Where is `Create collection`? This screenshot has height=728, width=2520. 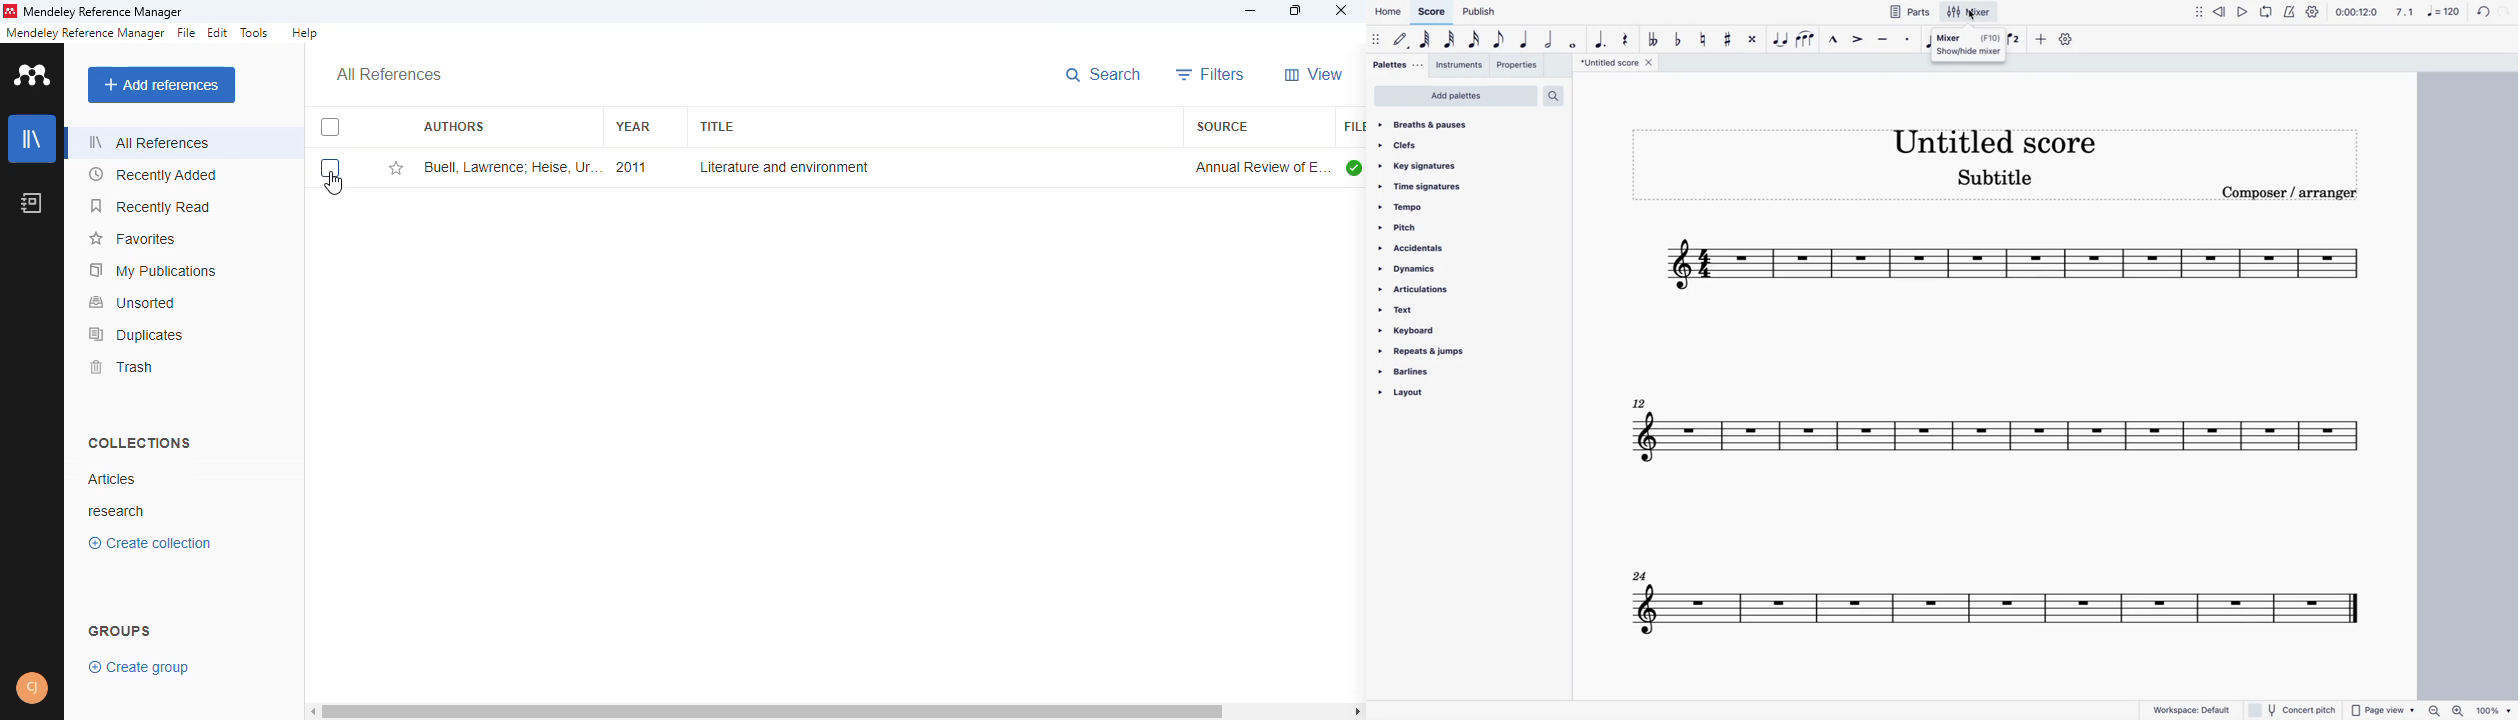 Create collection is located at coordinates (149, 546).